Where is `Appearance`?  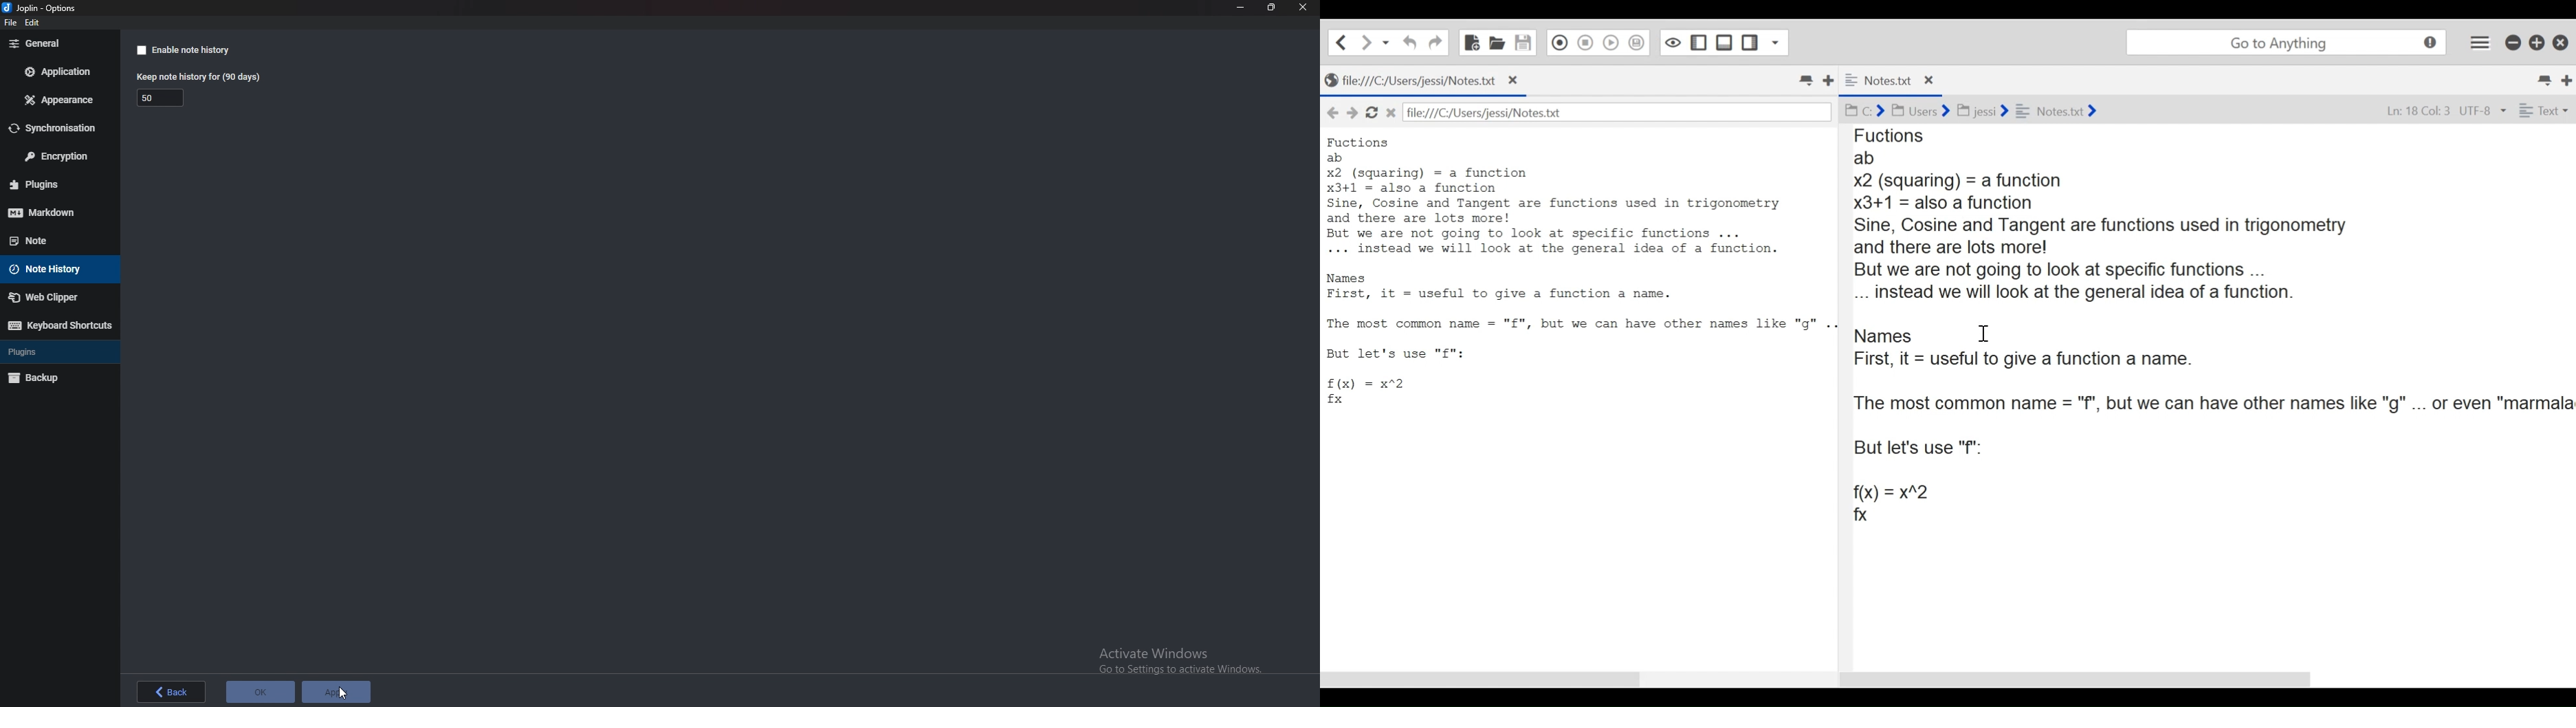 Appearance is located at coordinates (60, 100).